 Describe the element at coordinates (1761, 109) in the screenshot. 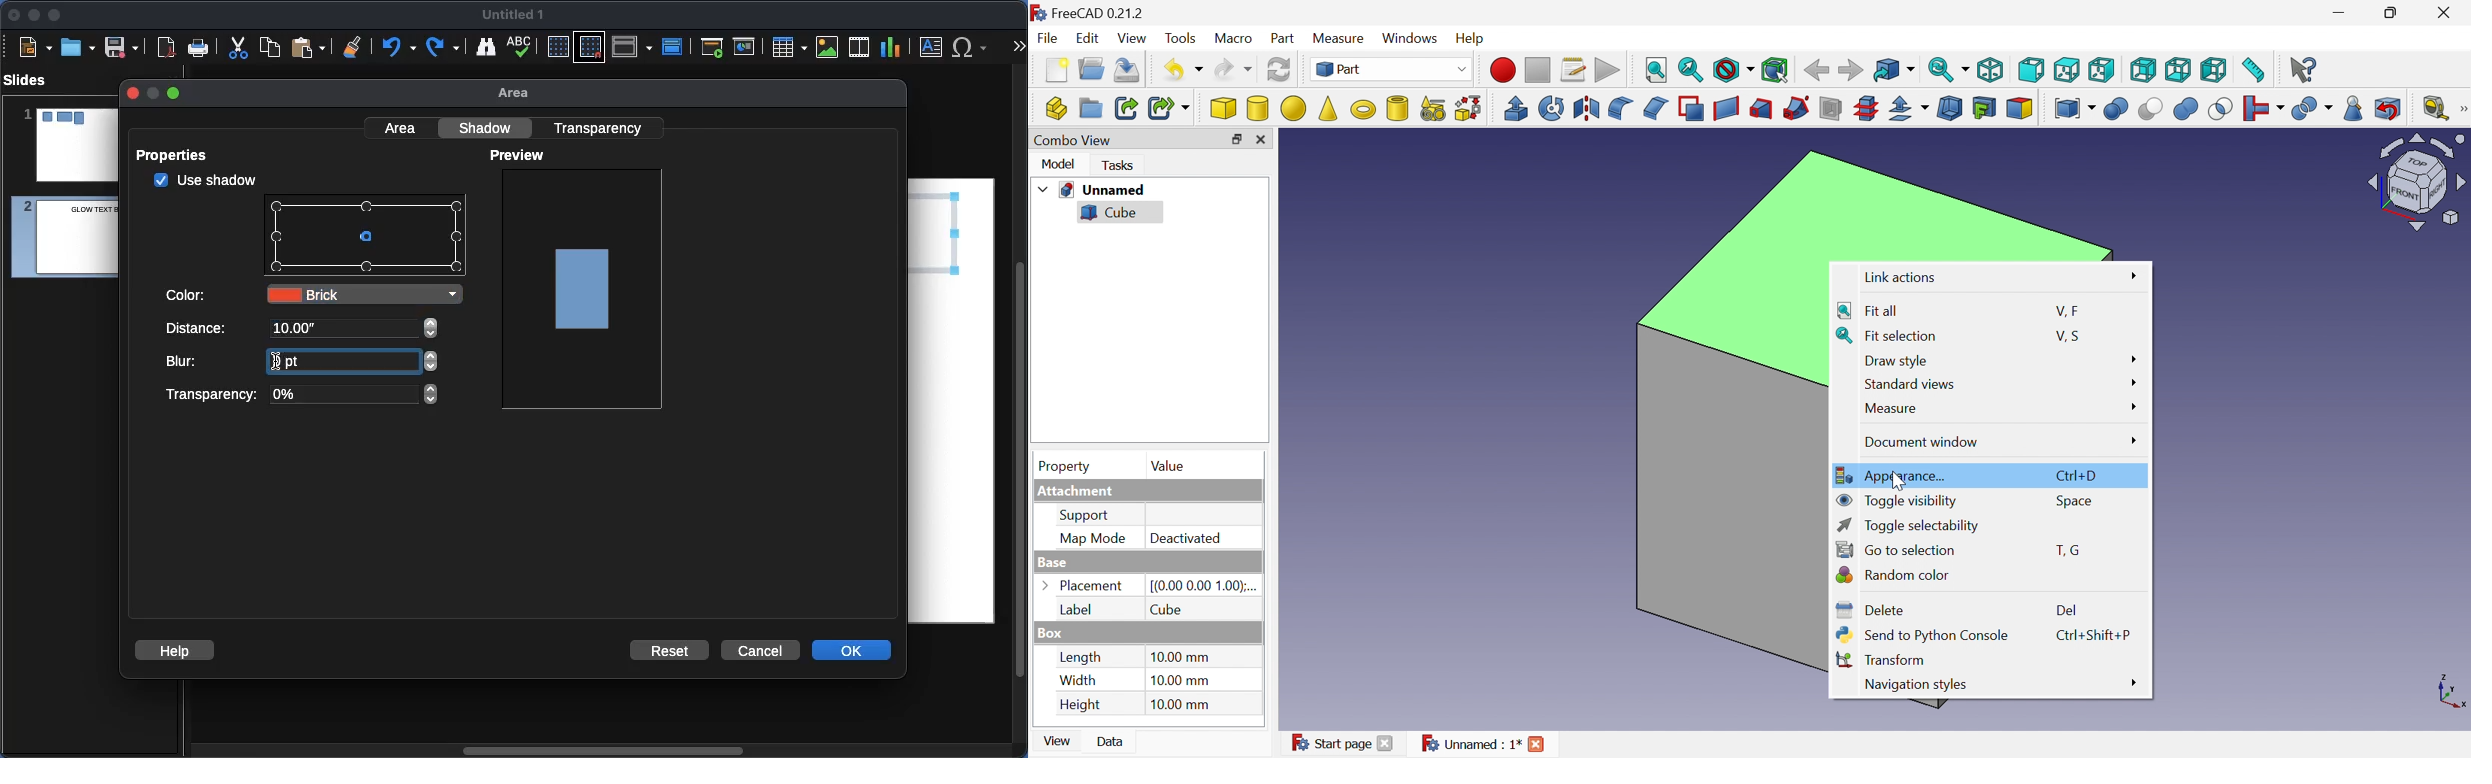

I see `Loft` at that location.